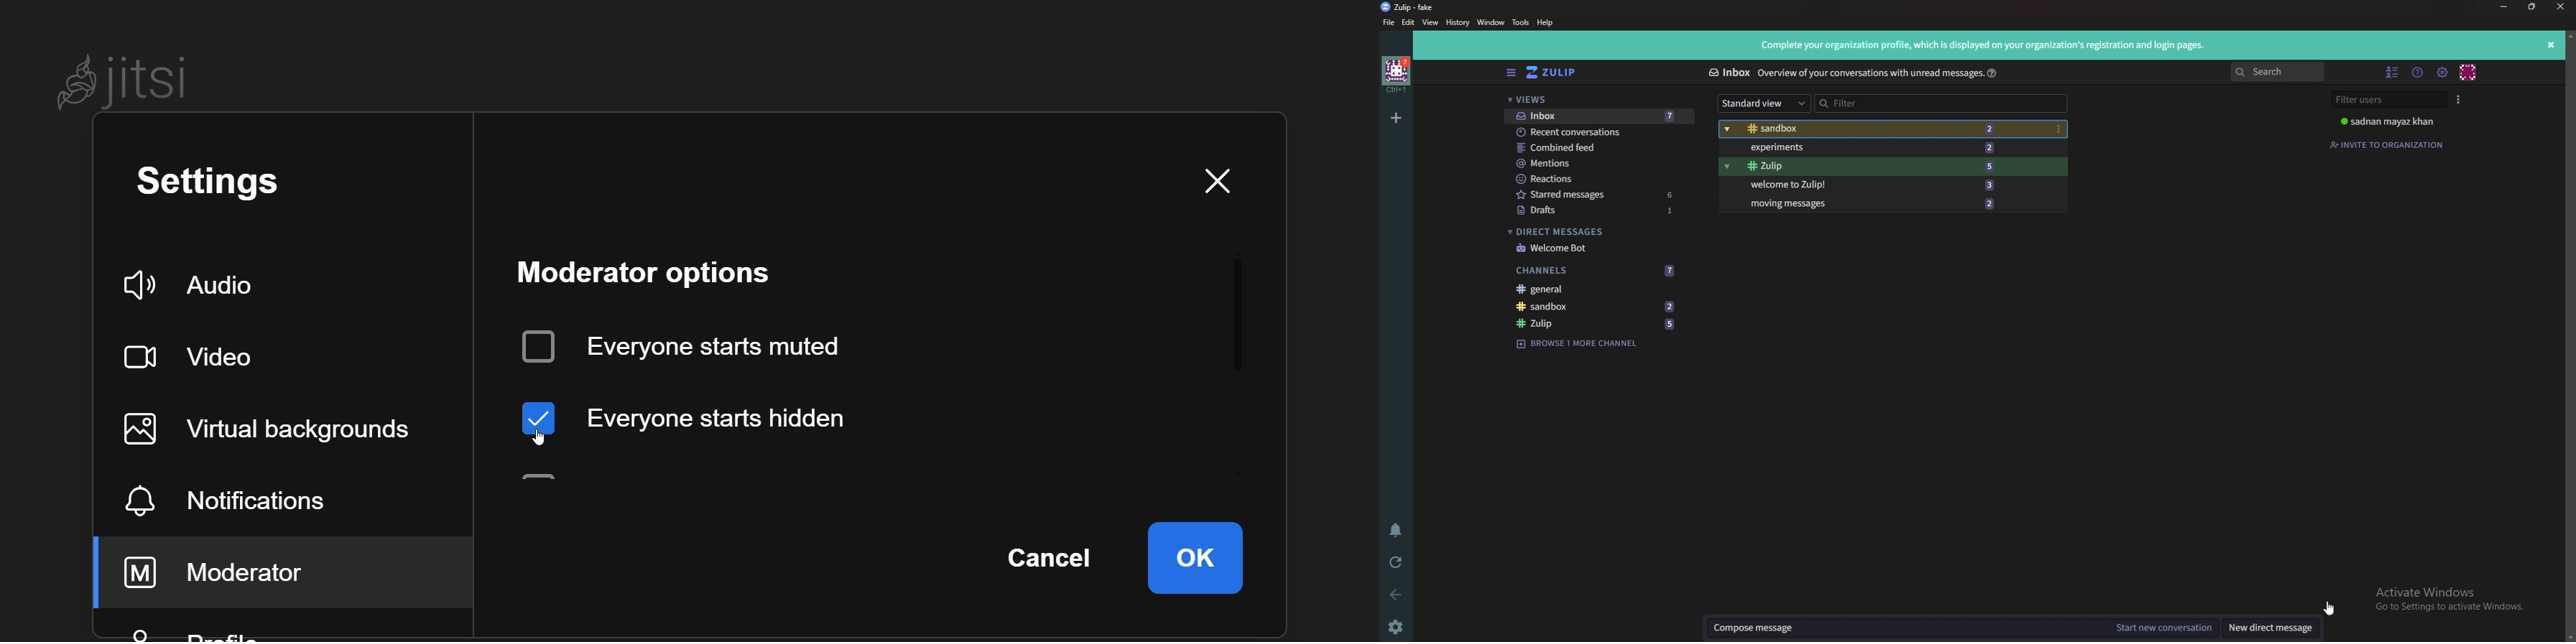 The image size is (2576, 644). What do you see at coordinates (1458, 22) in the screenshot?
I see `History` at bounding box center [1458, 22].